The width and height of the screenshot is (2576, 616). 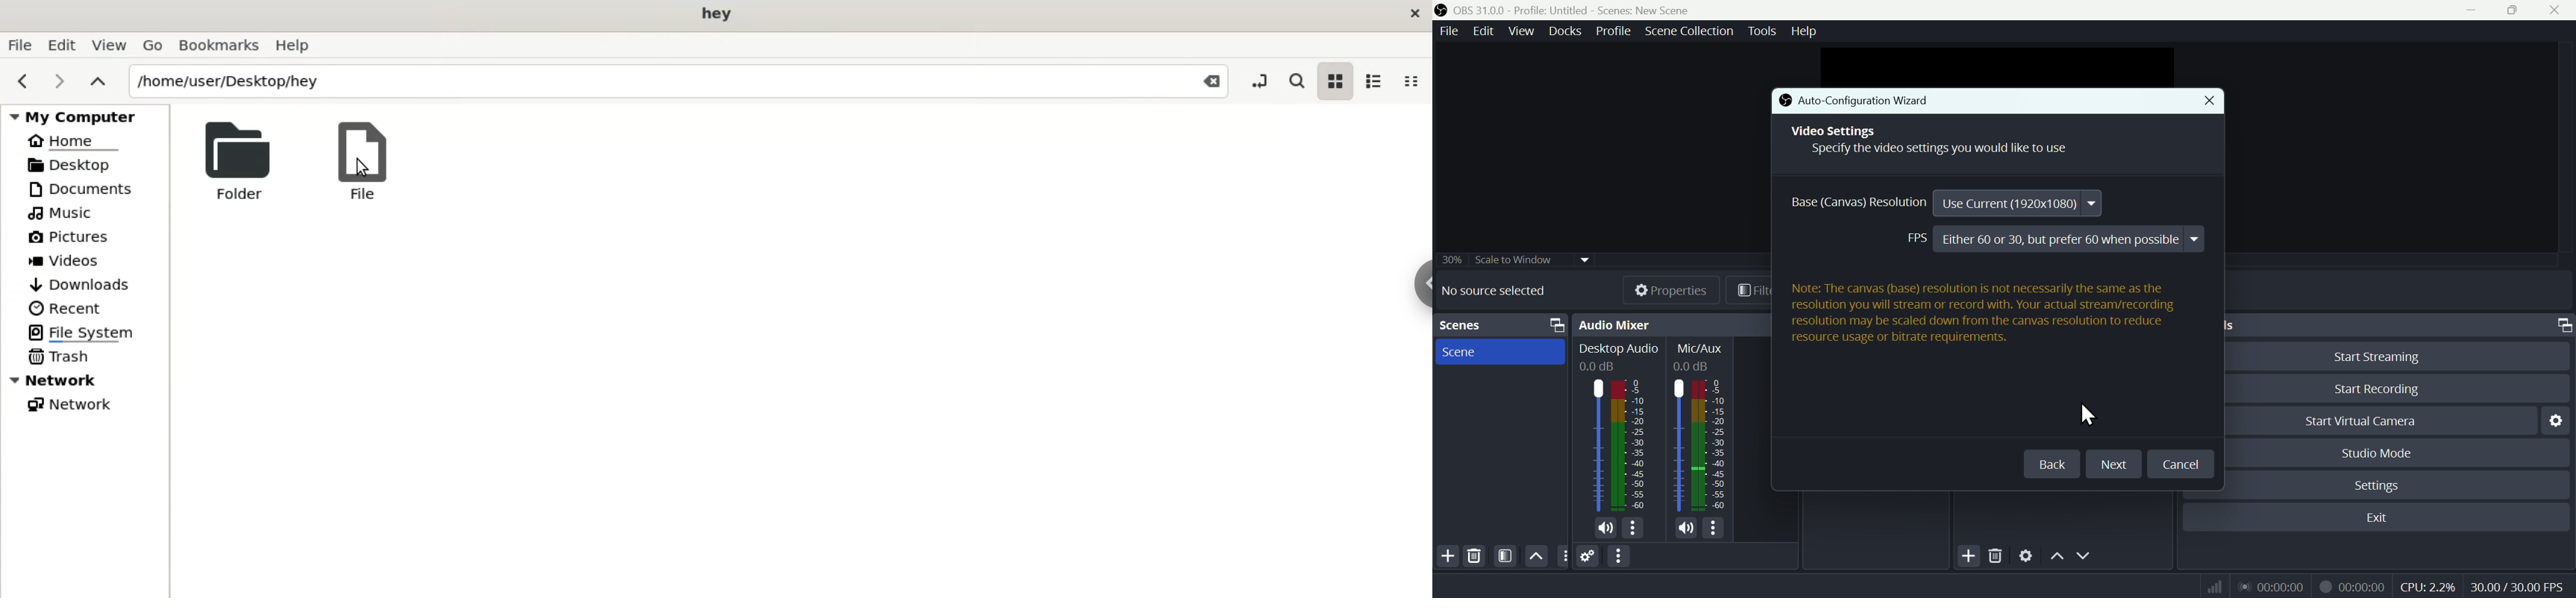 I want to click on Scenes, so click(x=1460, y=325).